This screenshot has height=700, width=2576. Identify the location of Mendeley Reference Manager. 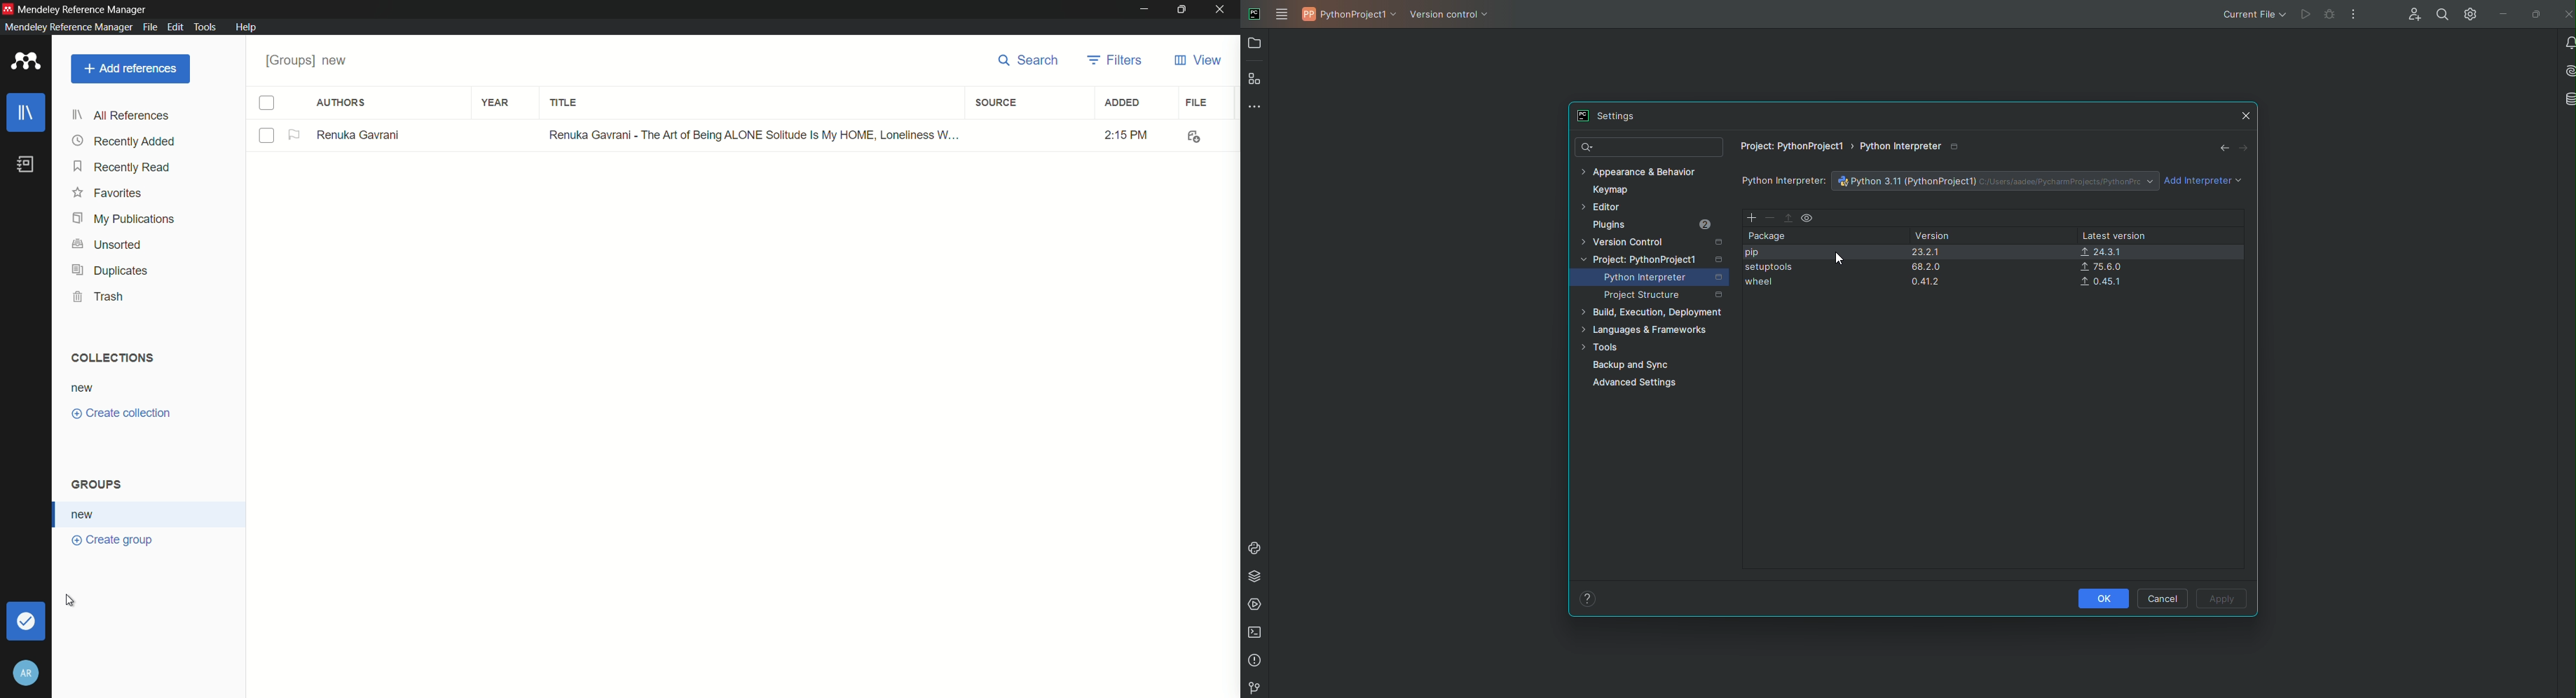
(87, 8).